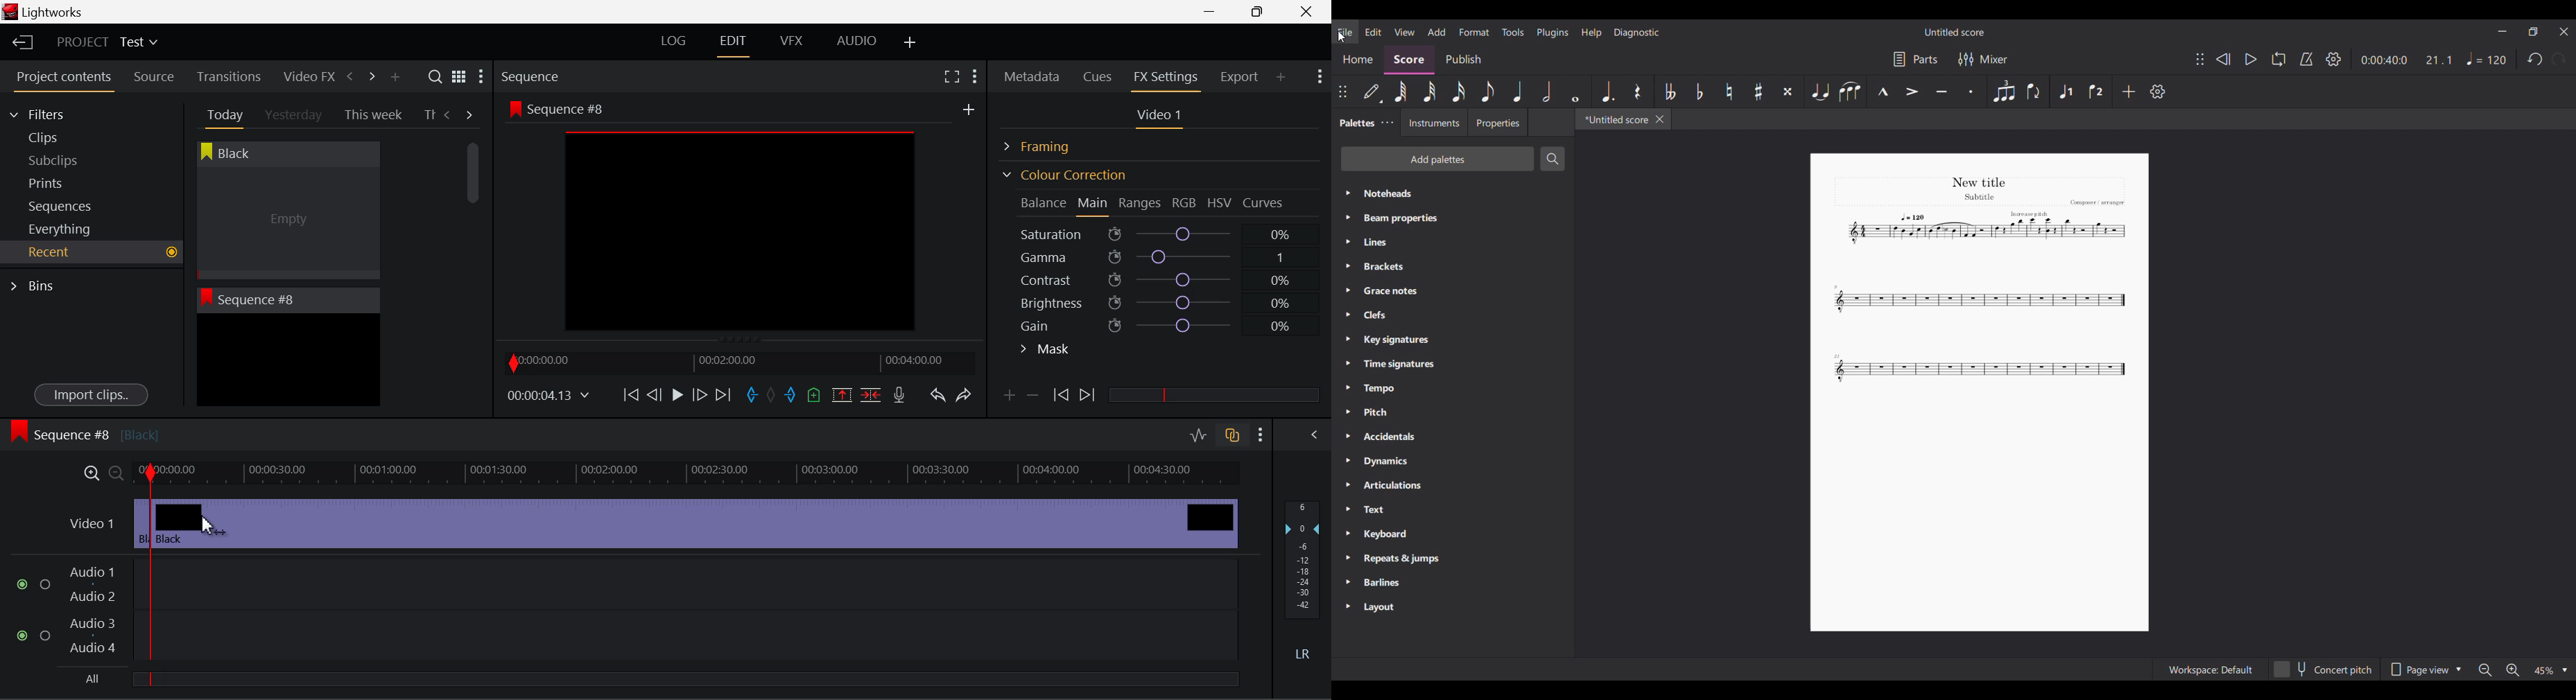 The height and width of the screenshot is (700, 2576). I want to click on Filters, so click(50, 112).